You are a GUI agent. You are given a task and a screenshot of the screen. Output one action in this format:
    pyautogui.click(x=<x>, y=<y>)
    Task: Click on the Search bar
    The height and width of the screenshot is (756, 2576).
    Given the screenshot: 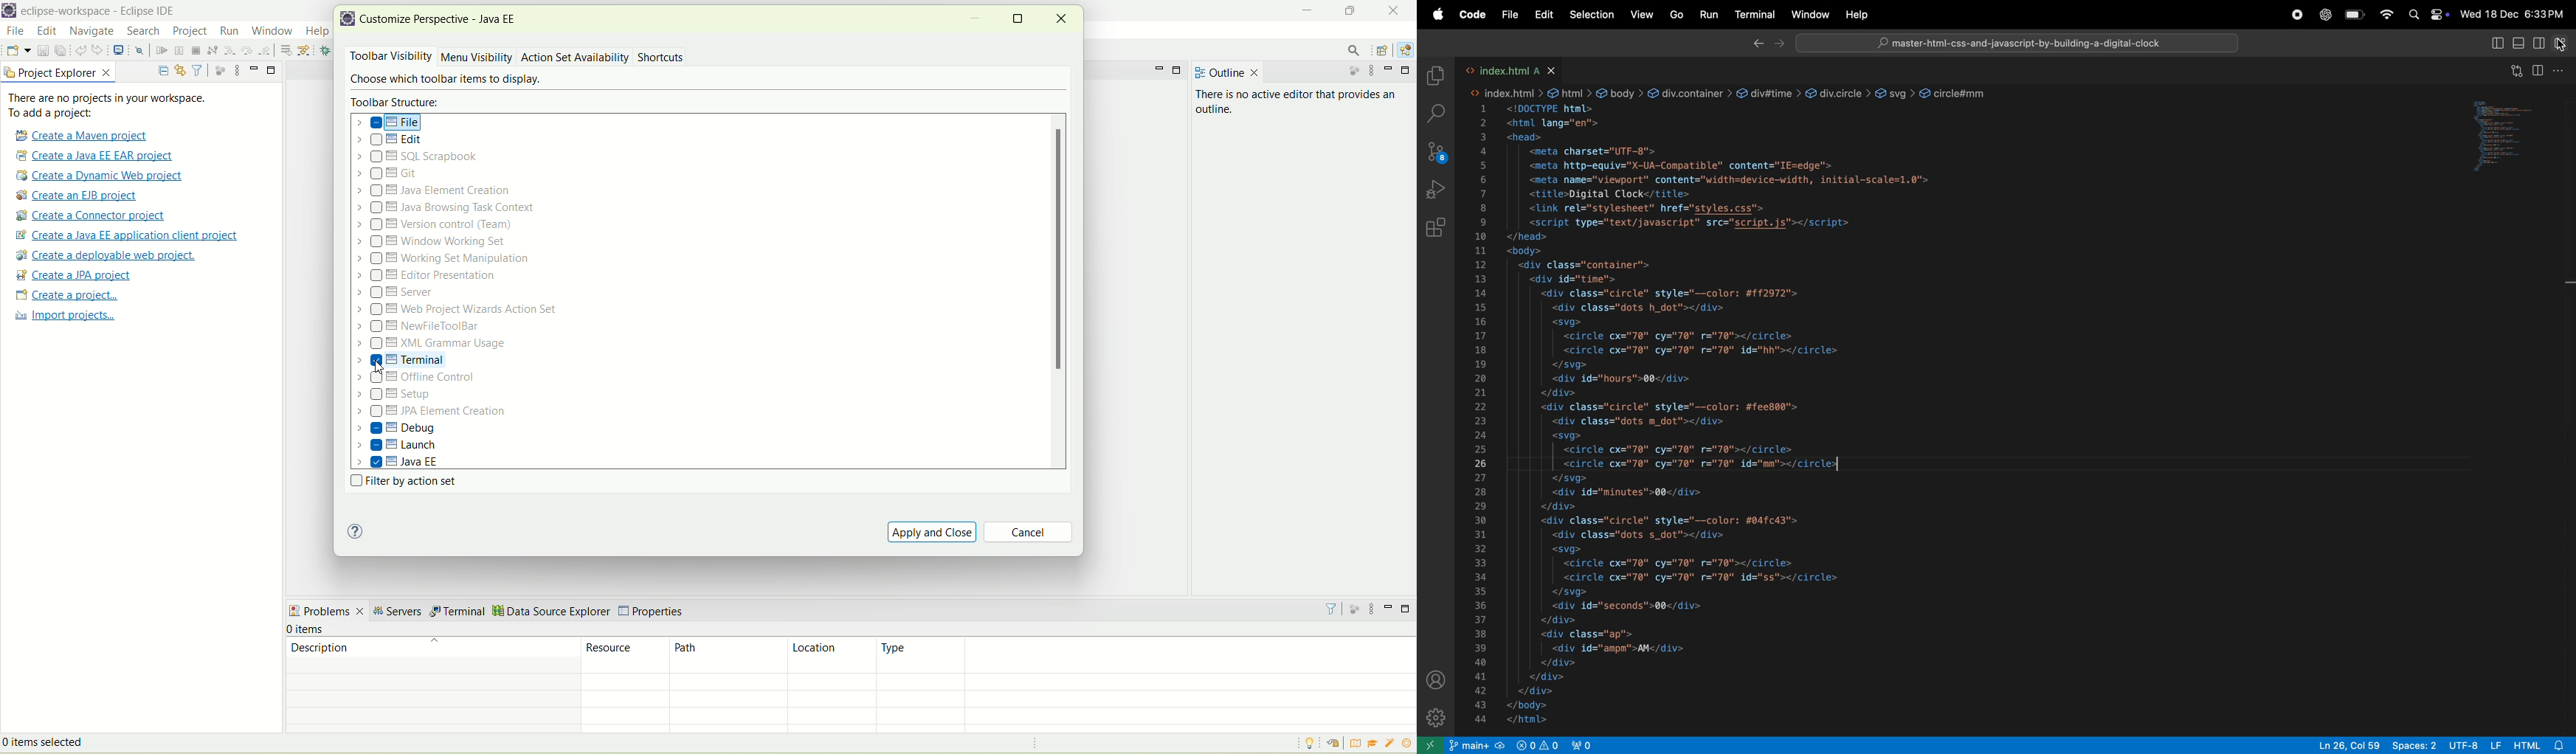 What is the action you would take?
    pyautogui.click(x=2019, y=42)
    